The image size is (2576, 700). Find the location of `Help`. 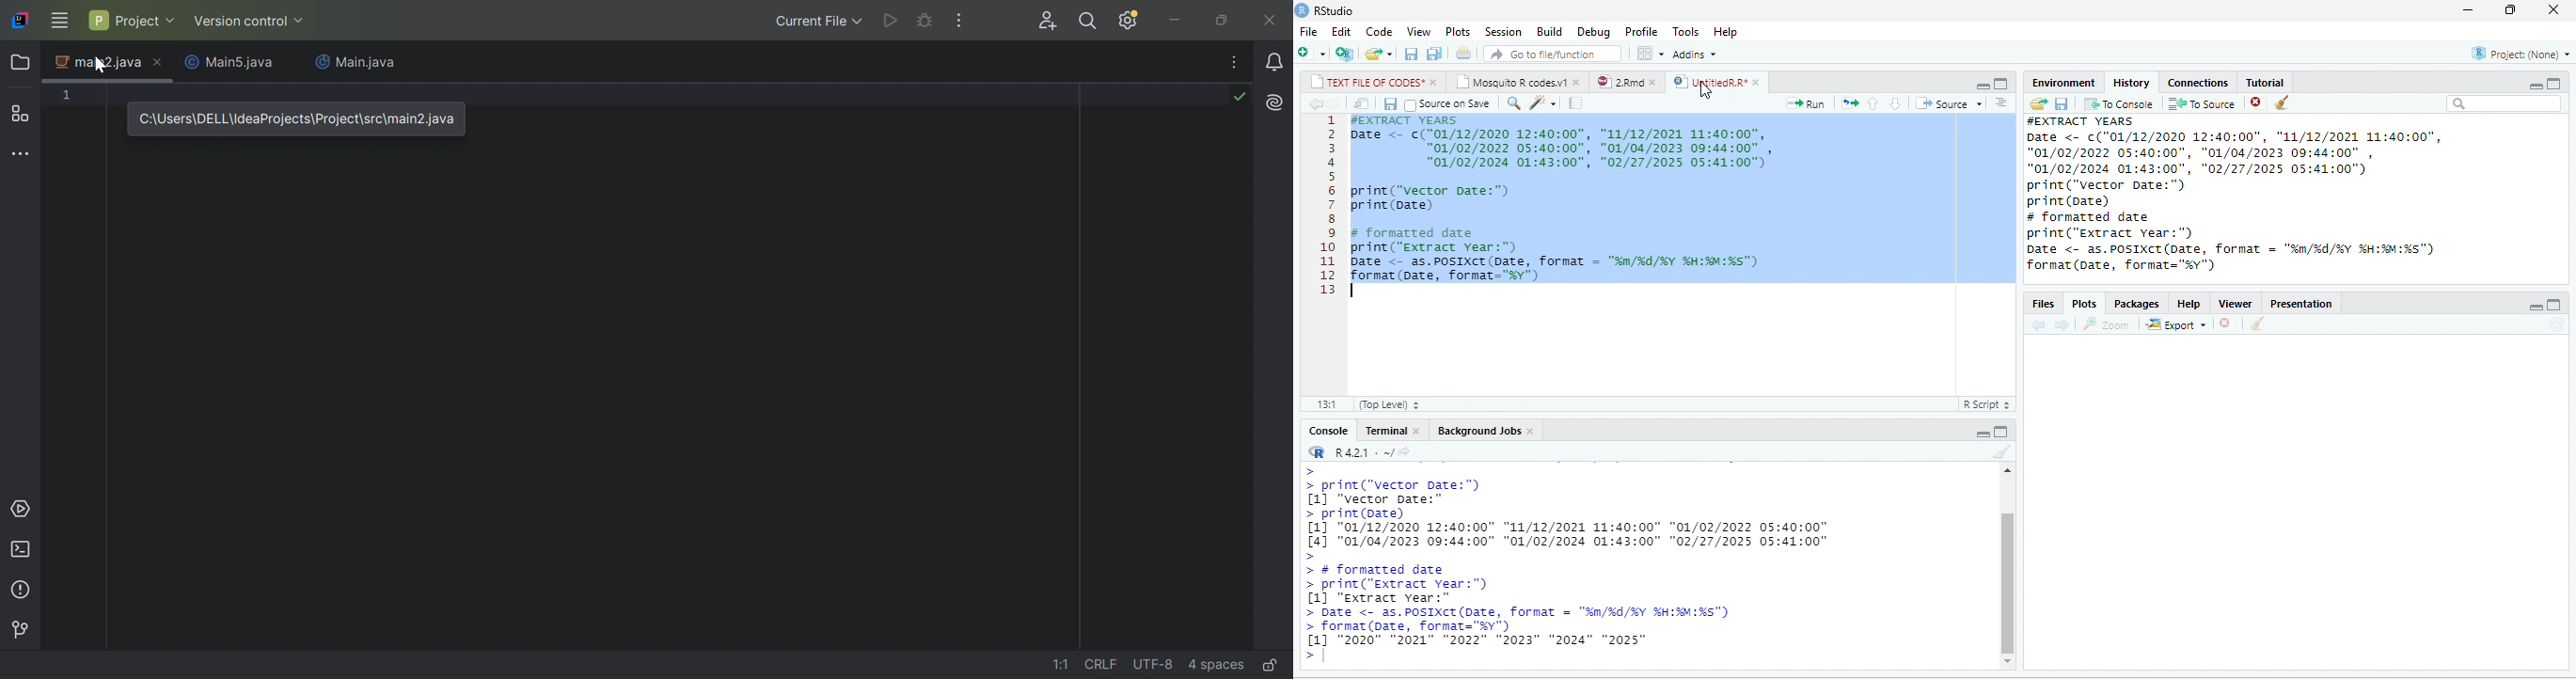

Help is located at coordinates (1726, 33).